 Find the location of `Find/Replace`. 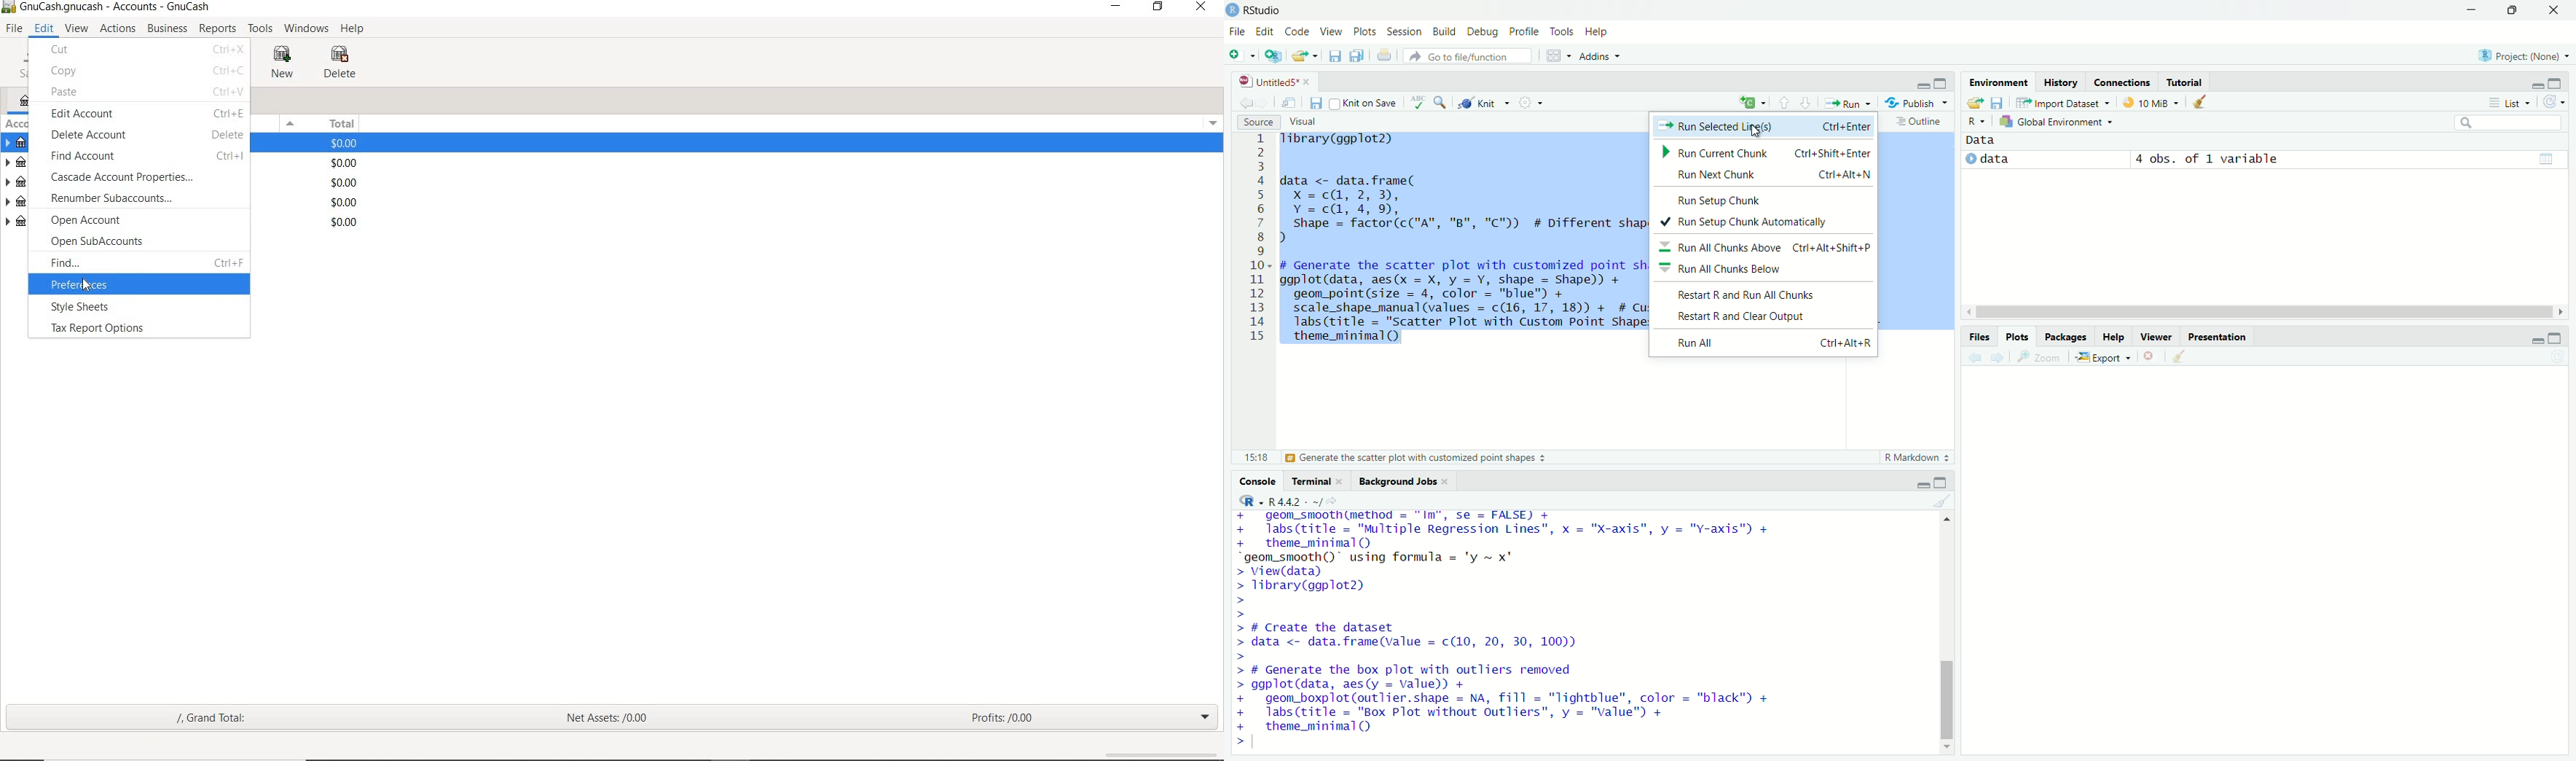

Find/Replace is located at coordinates (1441, 102).